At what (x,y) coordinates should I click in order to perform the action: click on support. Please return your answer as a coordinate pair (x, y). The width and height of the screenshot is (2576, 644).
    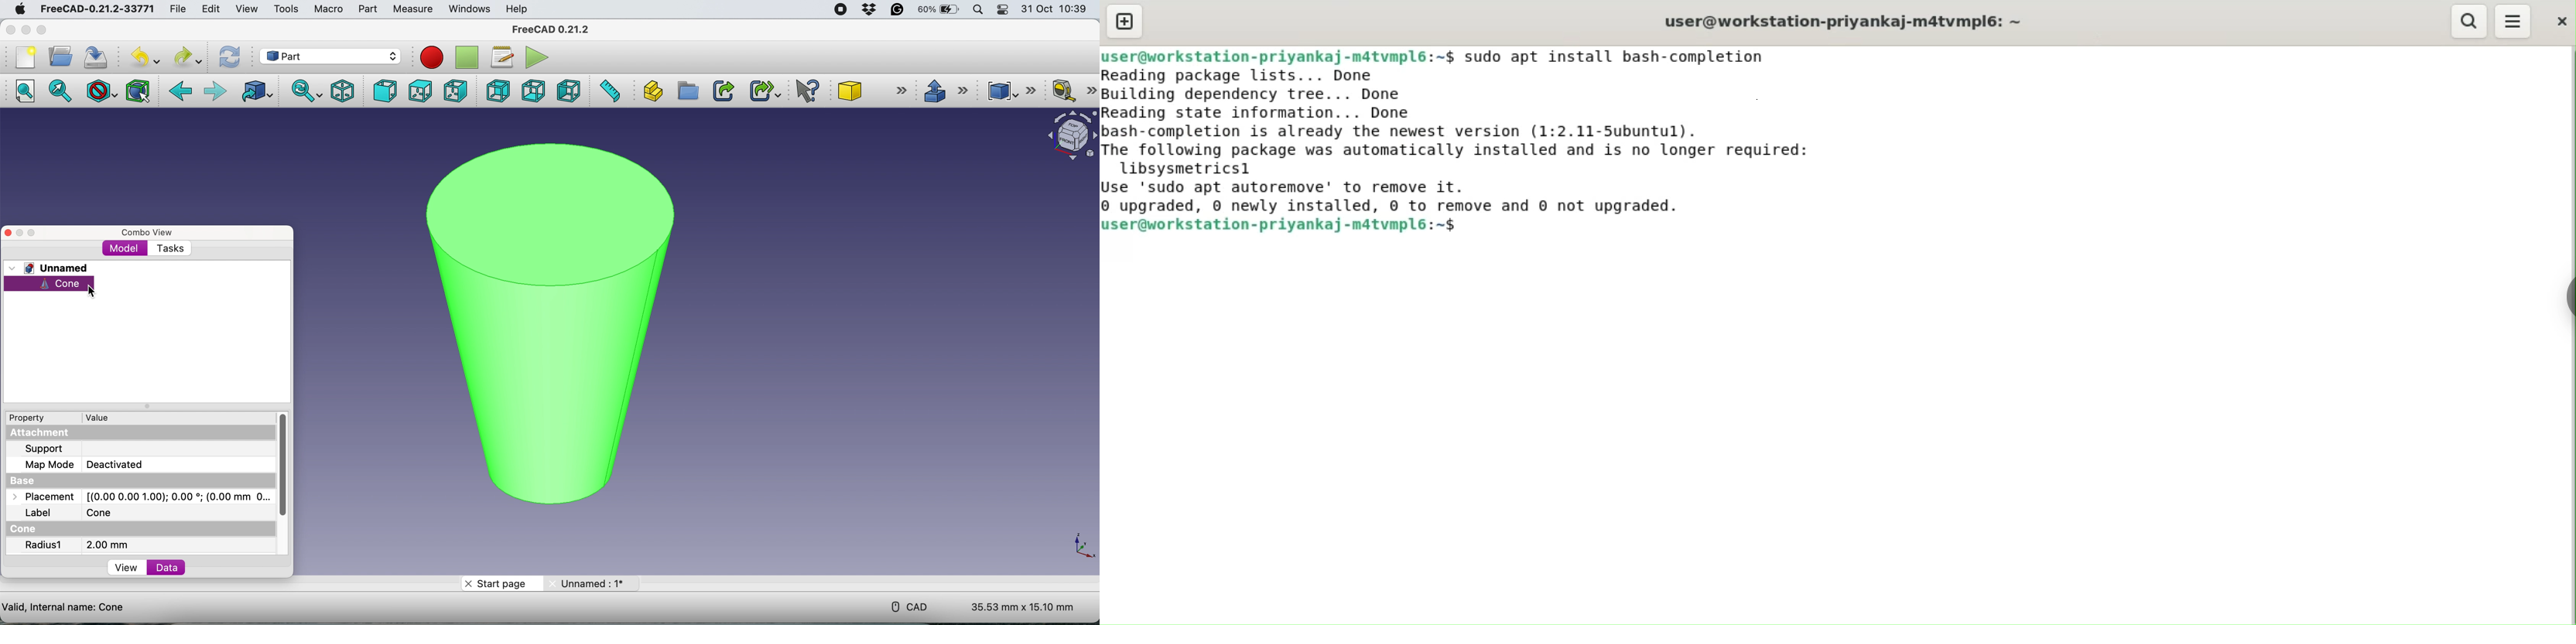
    Looking at the image, I should click on (46, 449).